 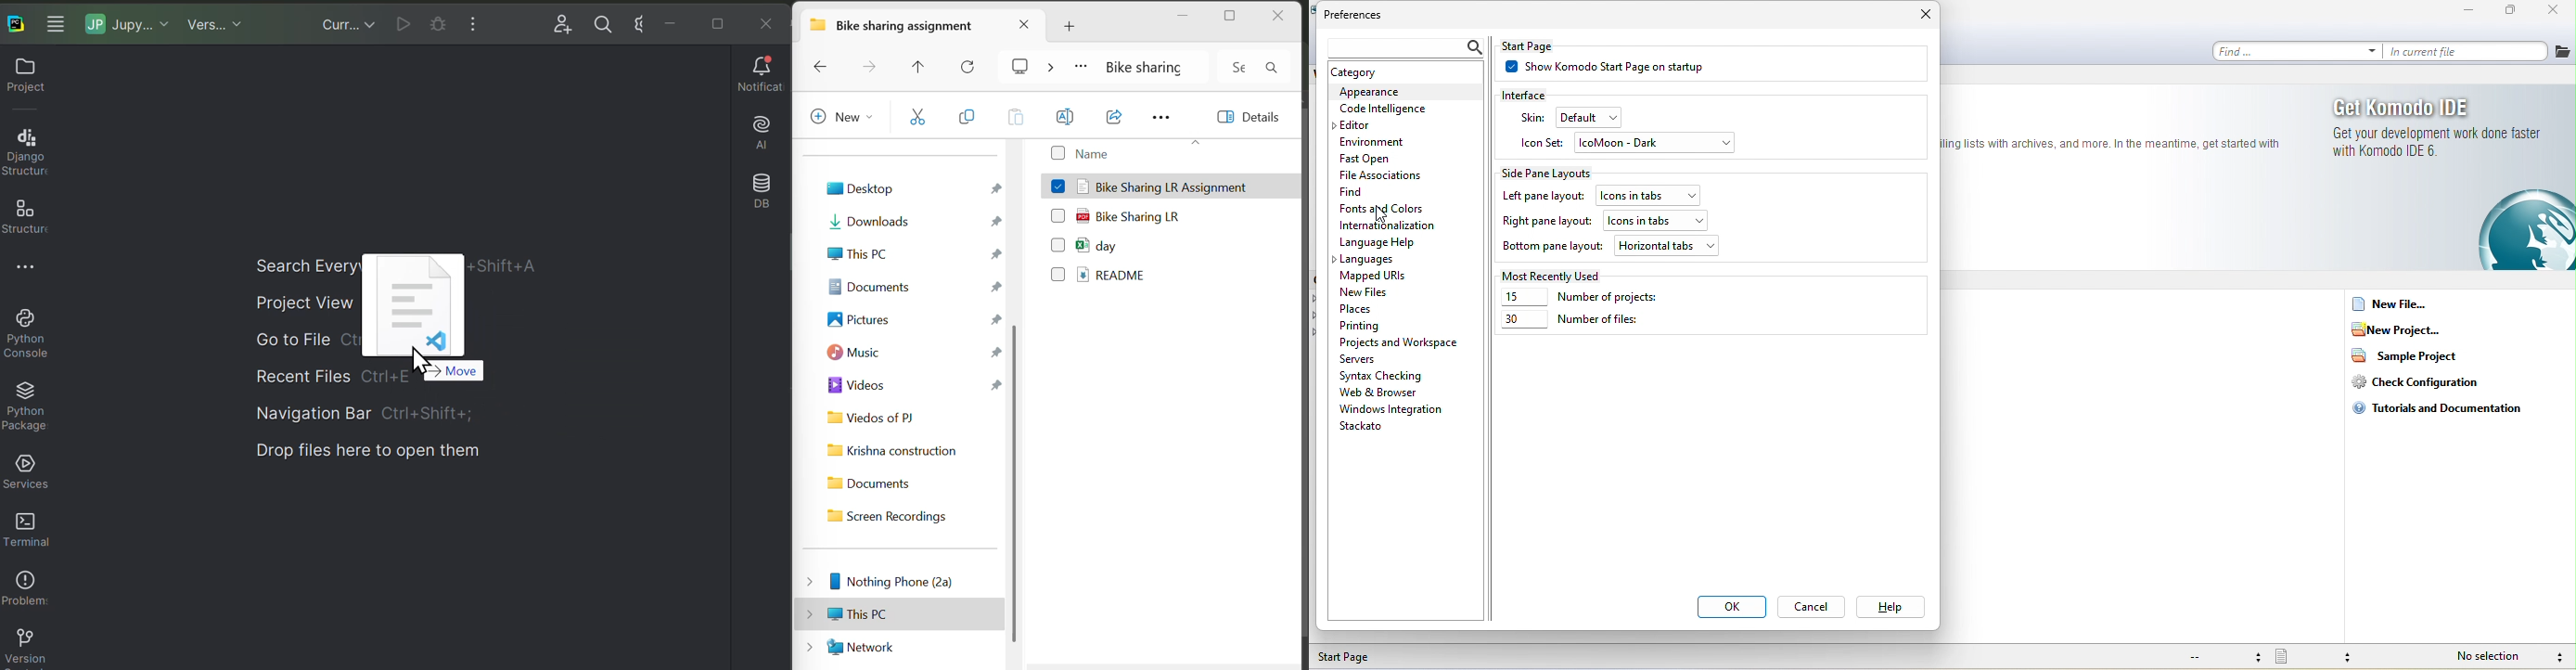 What do you see at coordinates (1031, 68) in the screenshot?
I see `cast screen` at bounding box center [1031, 68].